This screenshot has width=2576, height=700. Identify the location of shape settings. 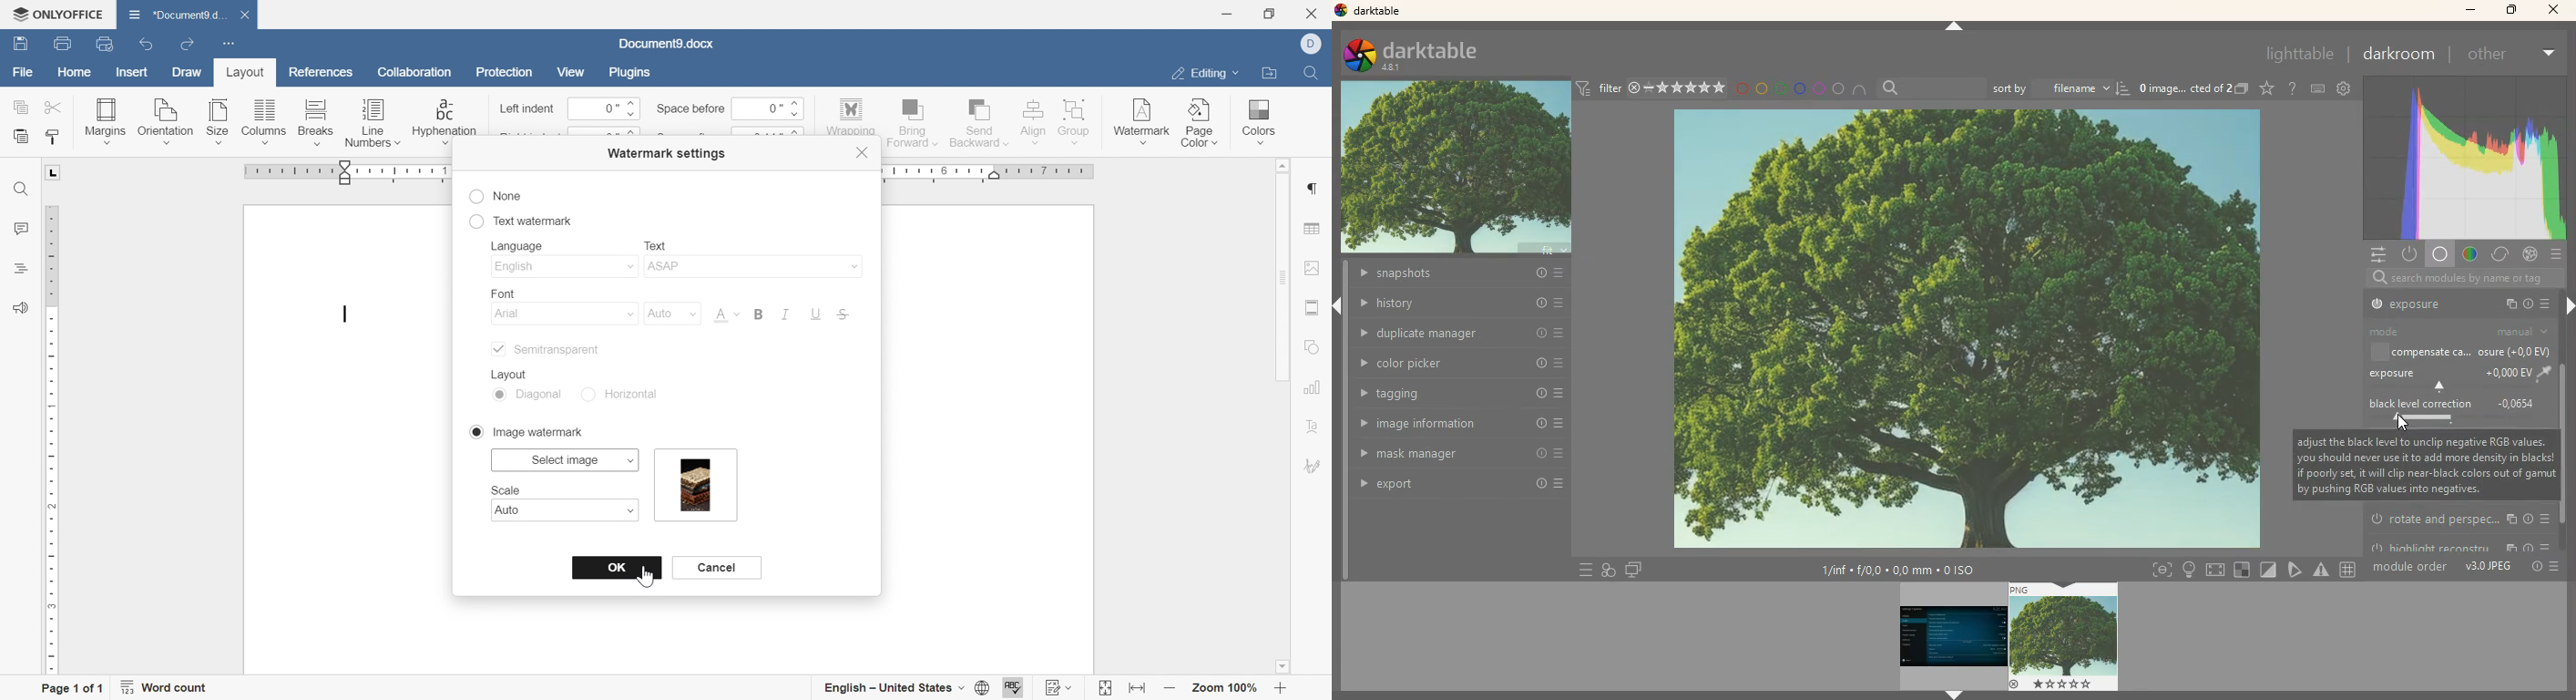
(1314, 349).